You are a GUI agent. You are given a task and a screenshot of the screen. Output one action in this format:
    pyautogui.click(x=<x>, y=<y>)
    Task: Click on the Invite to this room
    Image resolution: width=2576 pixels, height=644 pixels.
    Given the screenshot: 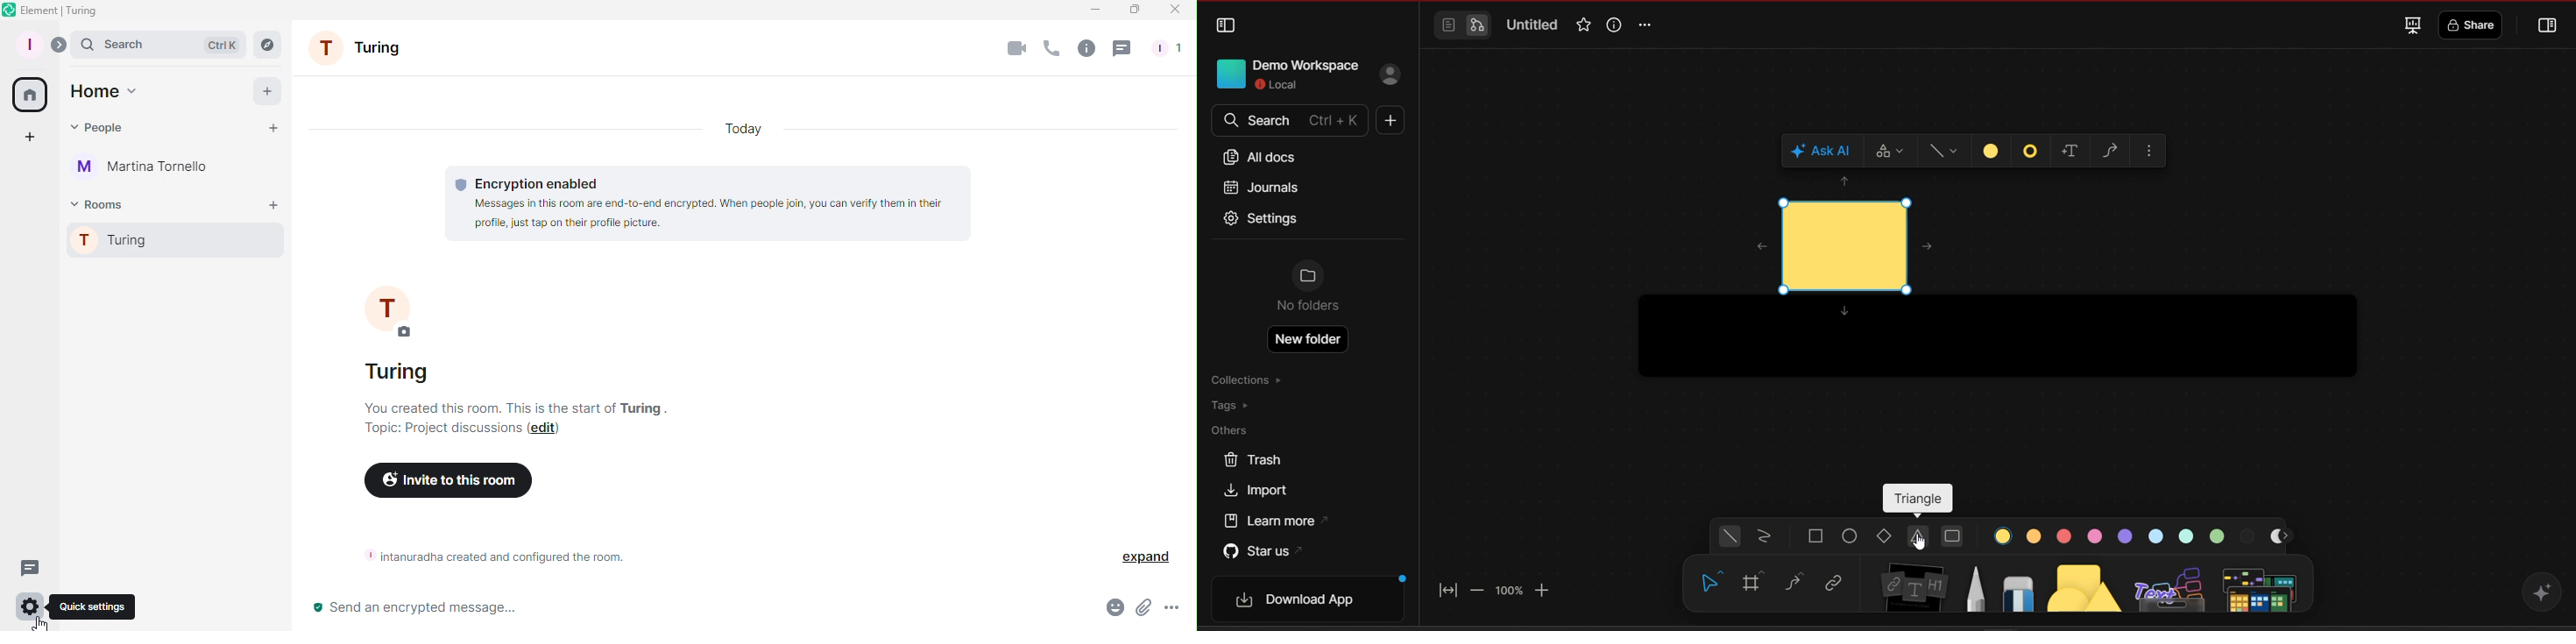 What is the action you would take?
    pyautogui.click(x=449, y=479)
    